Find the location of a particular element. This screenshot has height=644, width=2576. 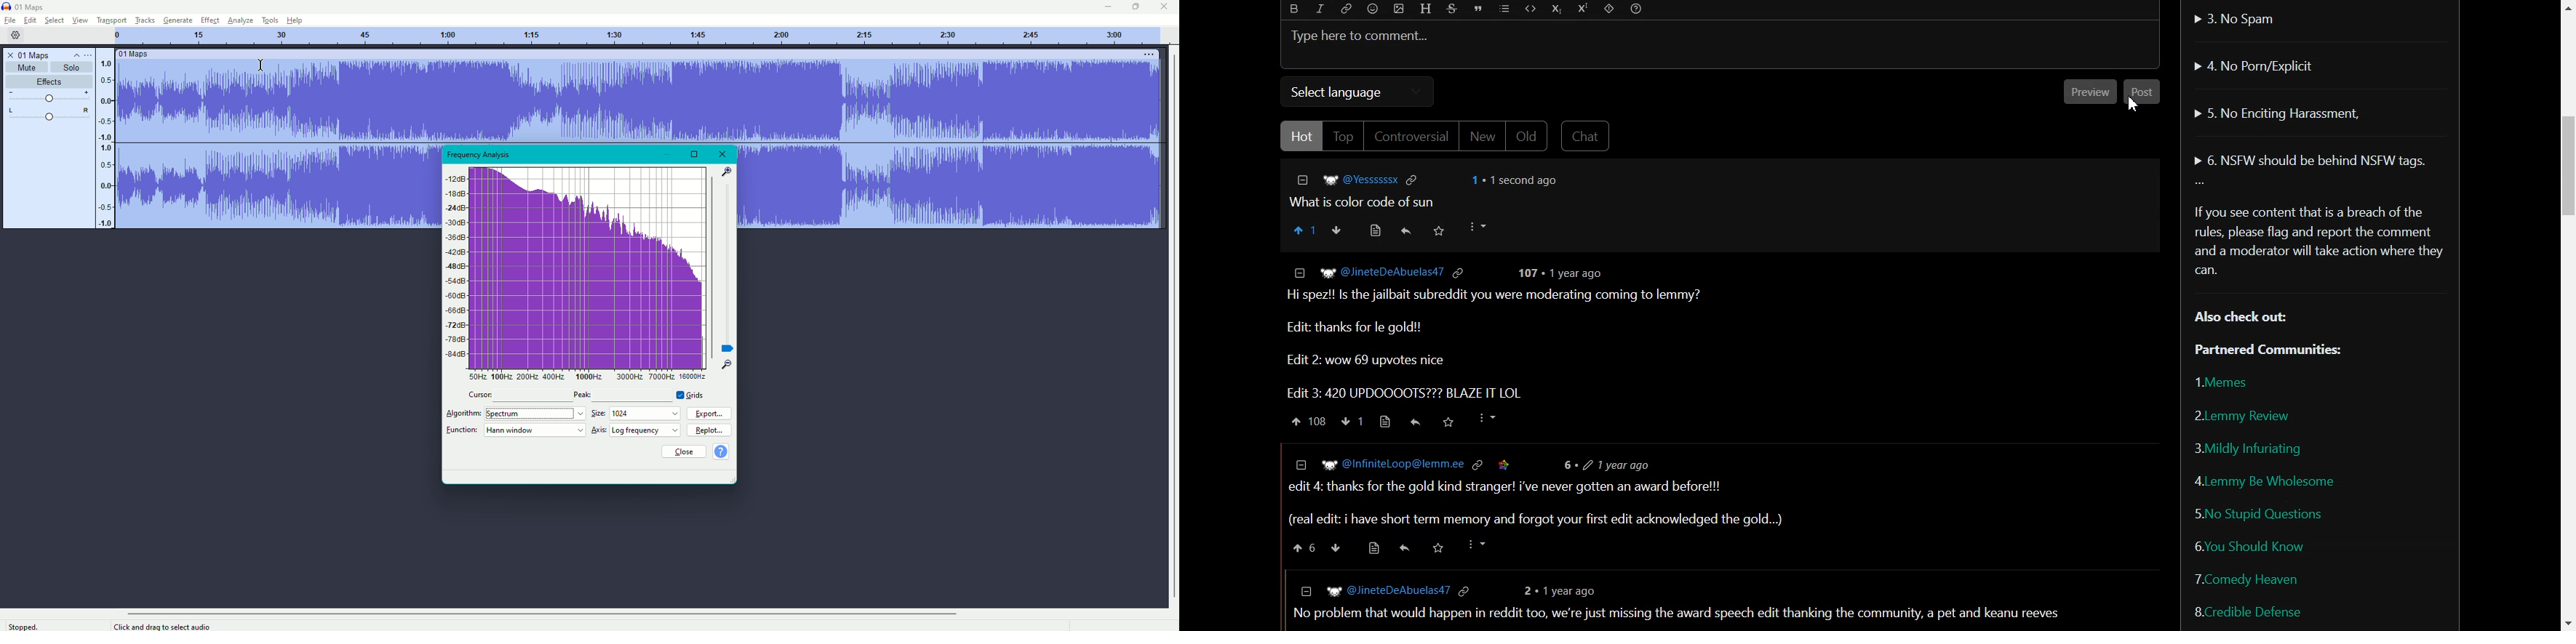

Edit: thanks for le gold!! is located at coordinates (1364, 329).